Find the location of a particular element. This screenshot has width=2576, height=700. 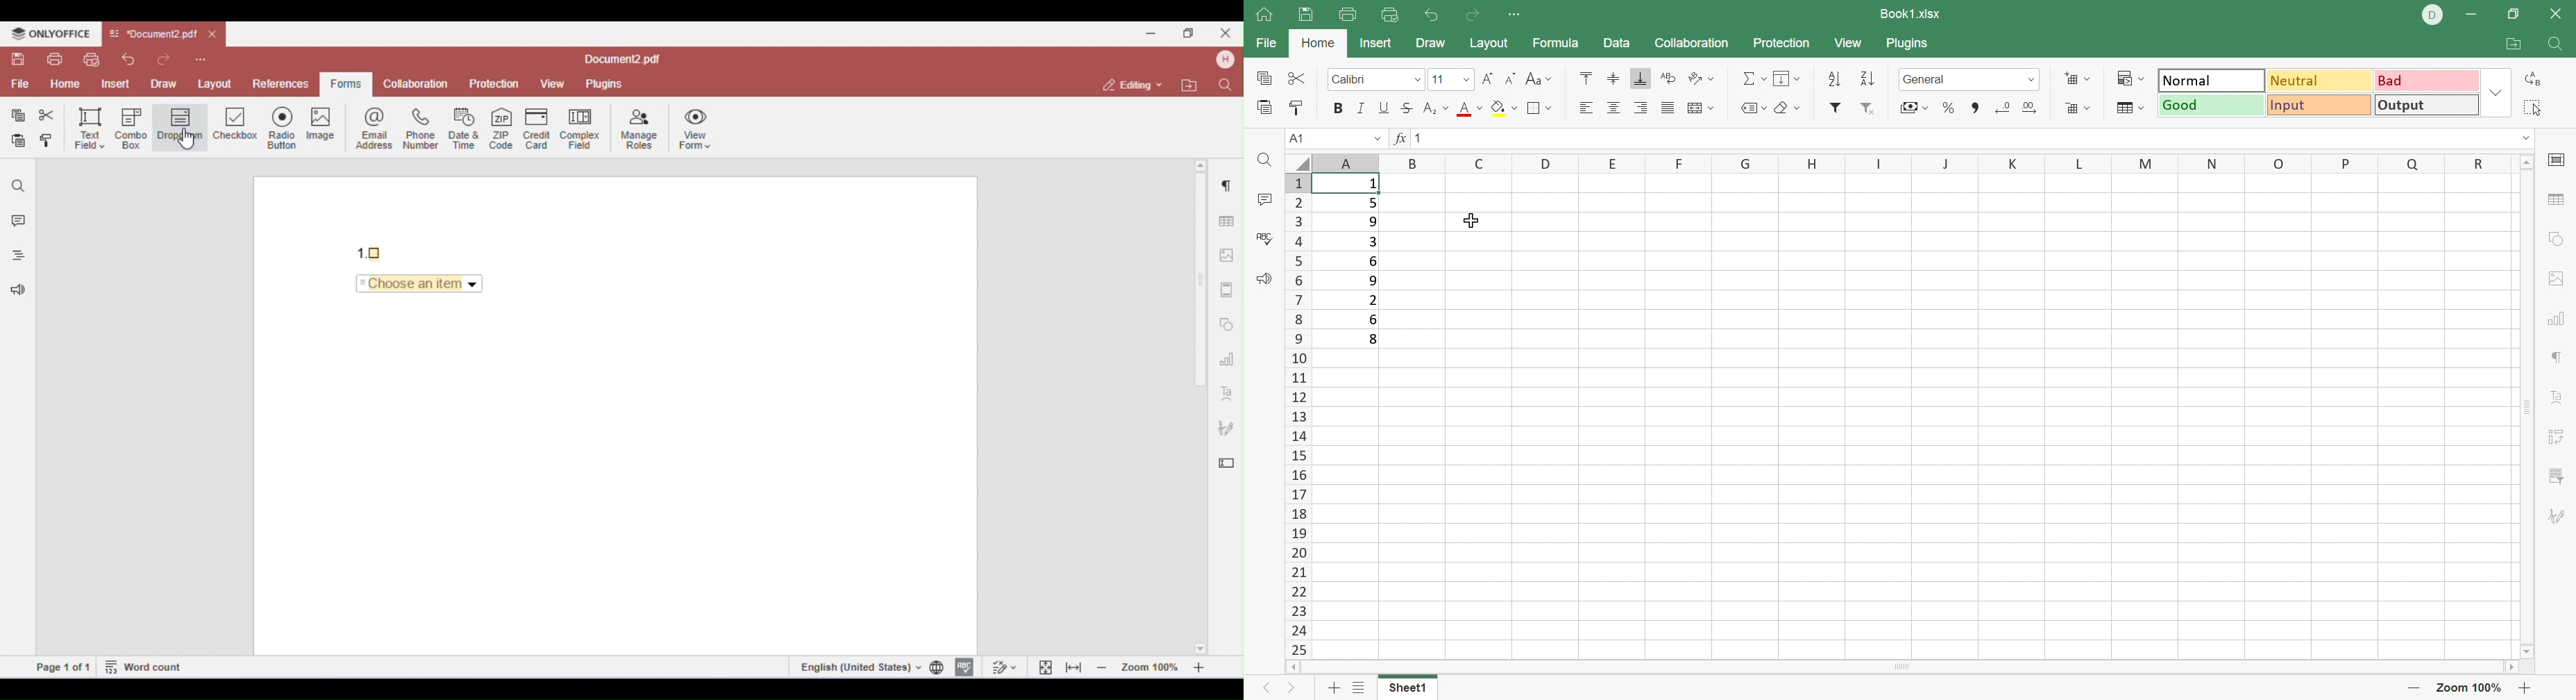

Layout is located at coordinates (1491, 43).